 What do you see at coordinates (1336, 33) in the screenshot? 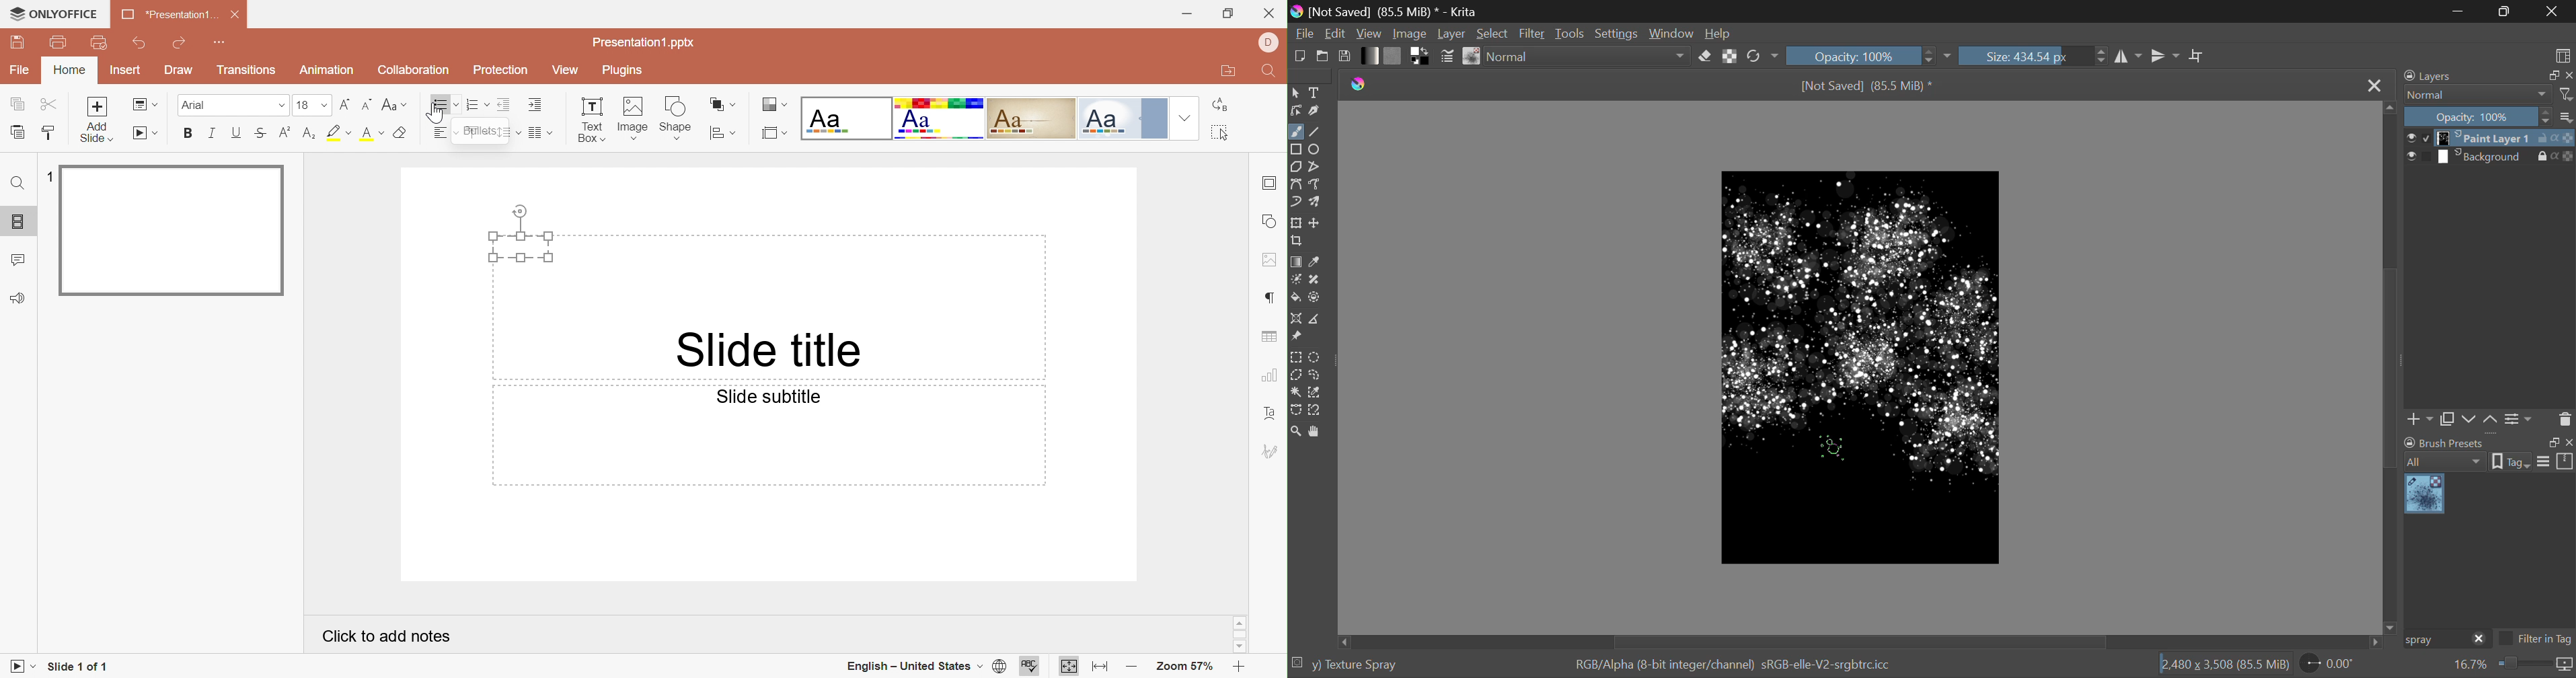
I see `Edit` at bounding box center [1336, 33].